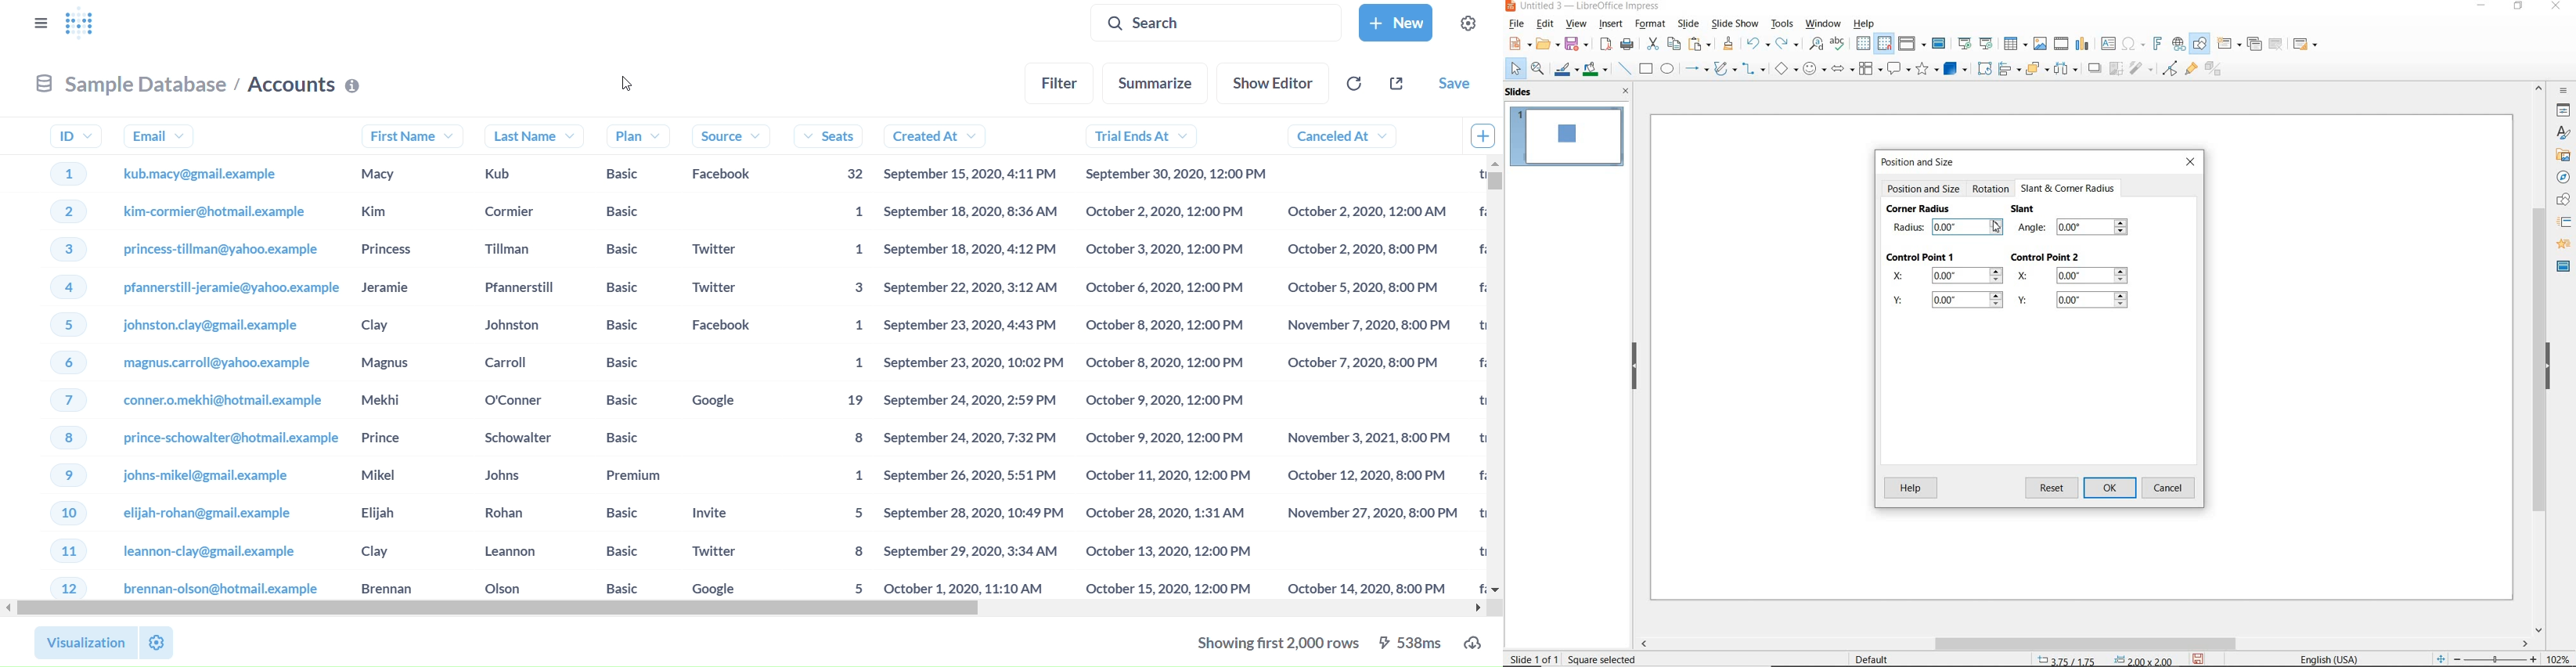 This screenshot has height=672, width=2576. Describe the element at coordinates (2157, 44) in the screenshot. I see `insert frontwork text` at that location.